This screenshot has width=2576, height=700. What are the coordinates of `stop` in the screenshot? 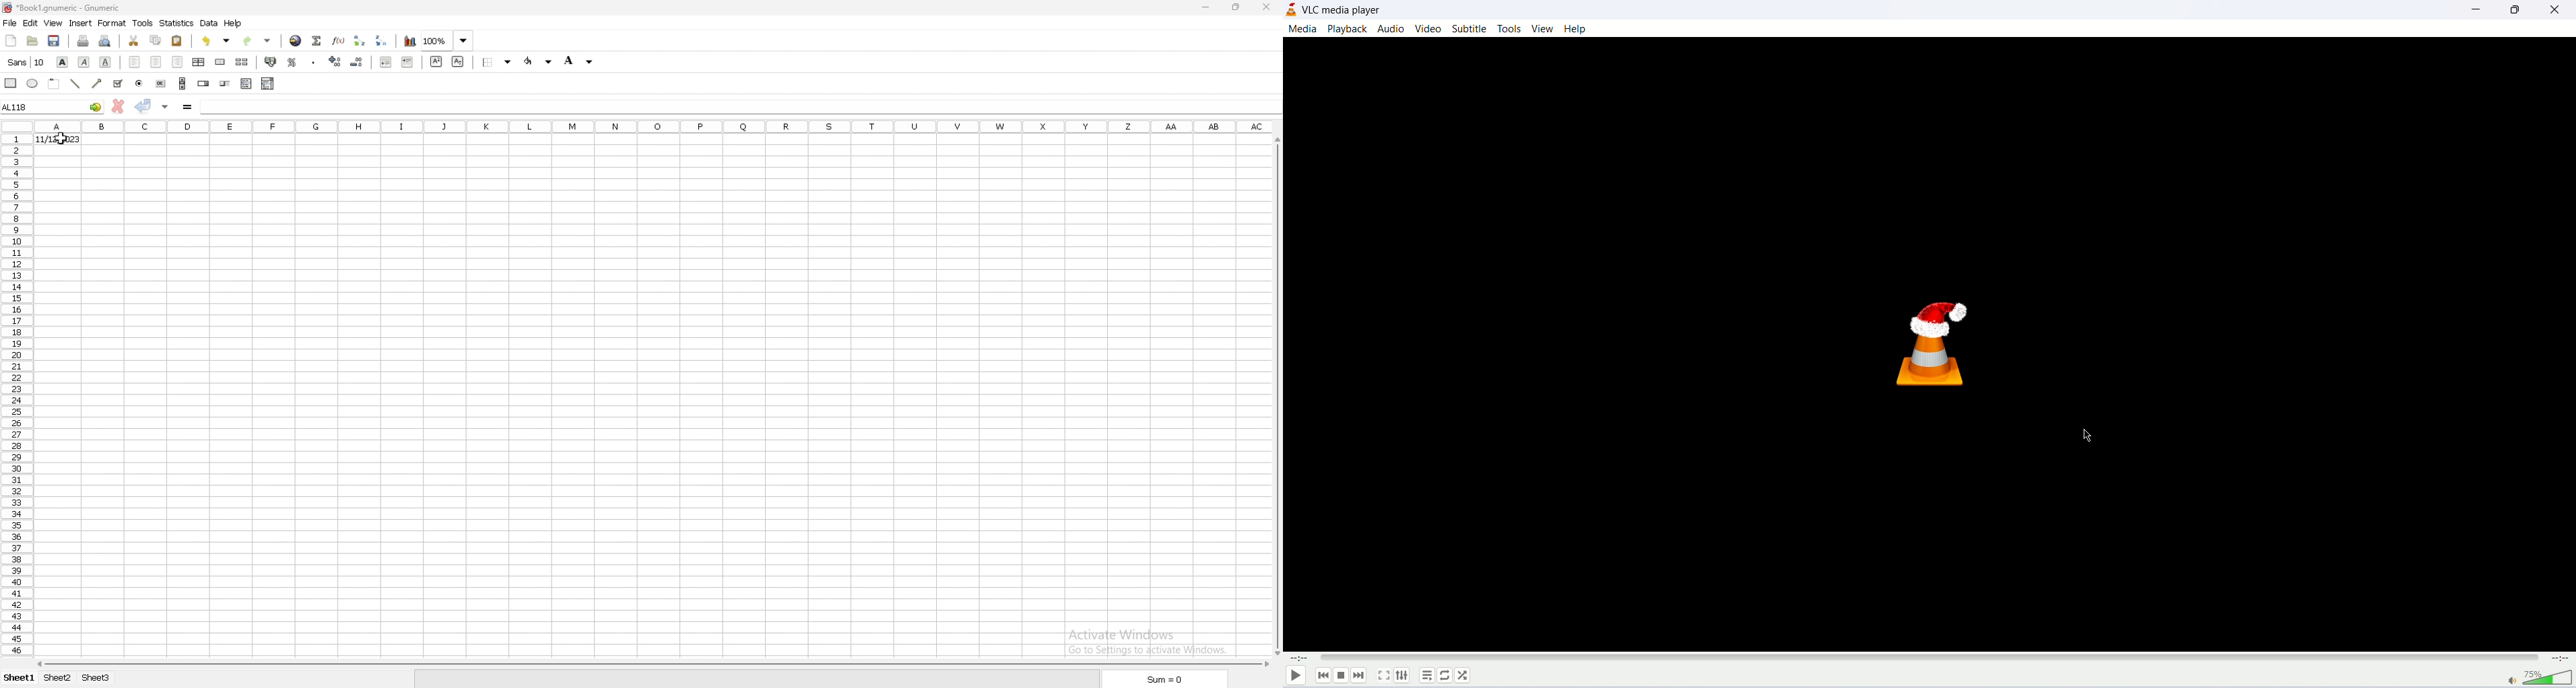 It's located at (1341, 676).